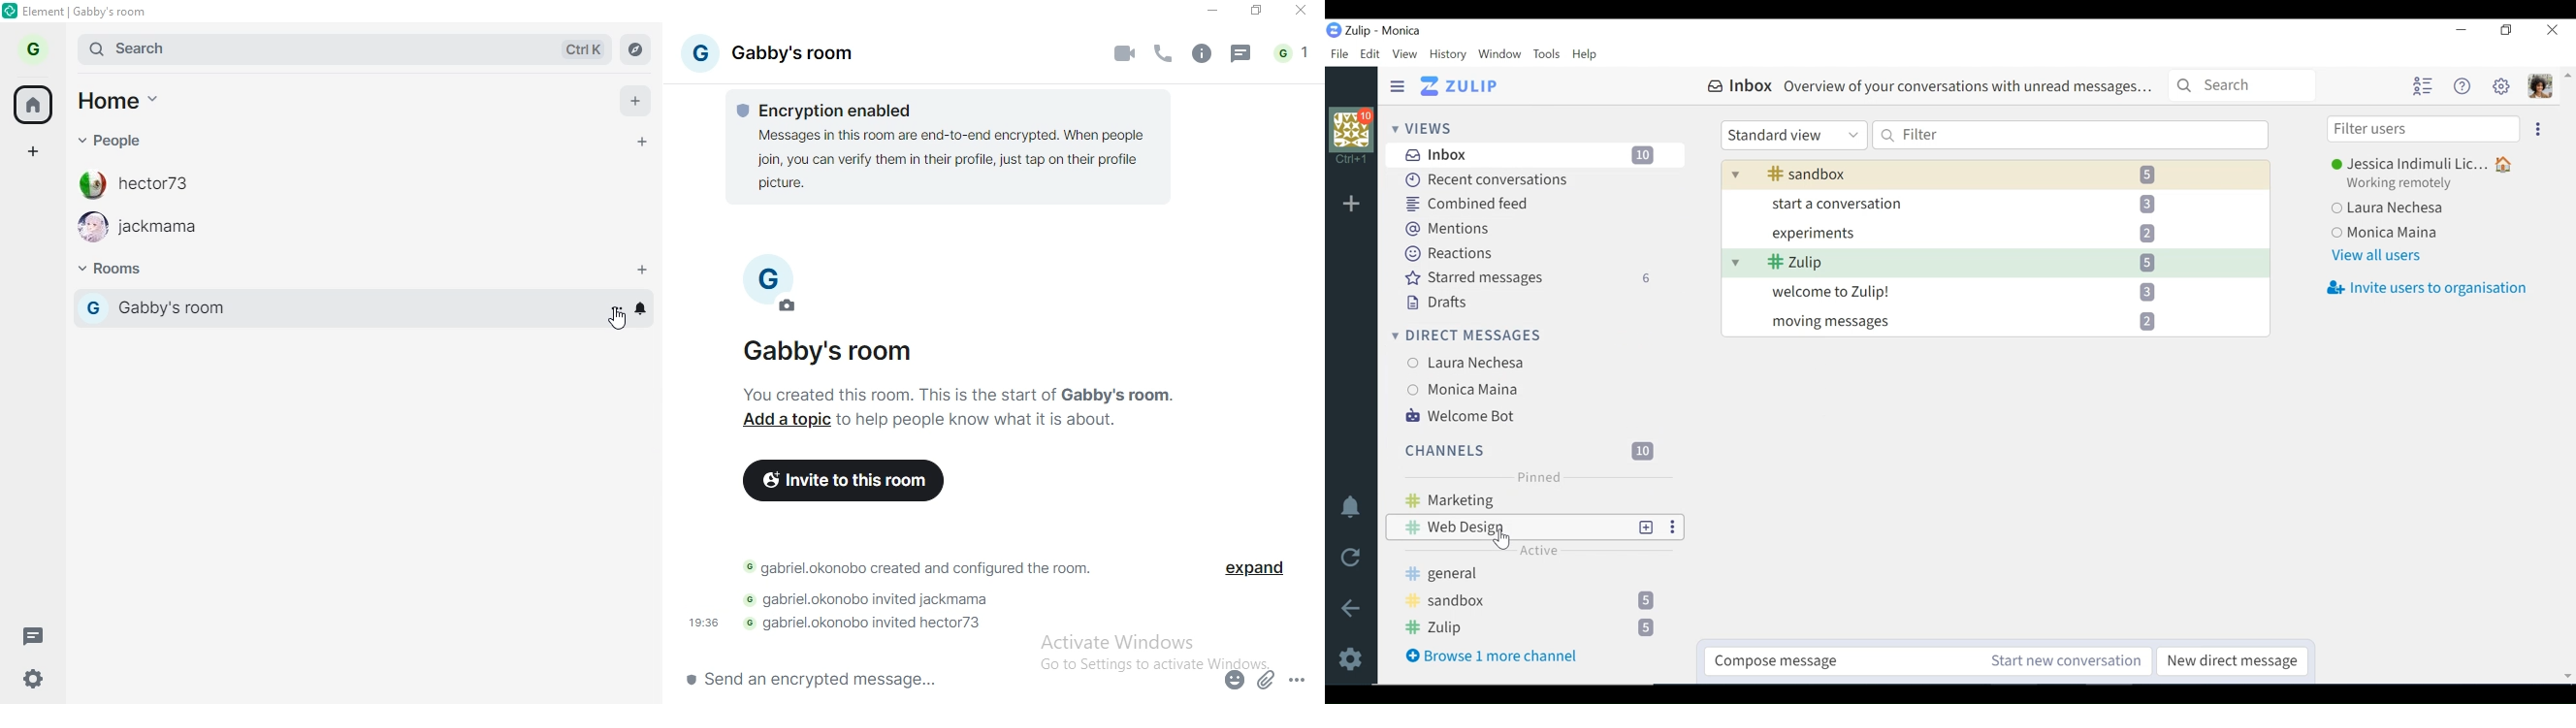  I want to click on Direct Messages menu, so click(1466, 334).